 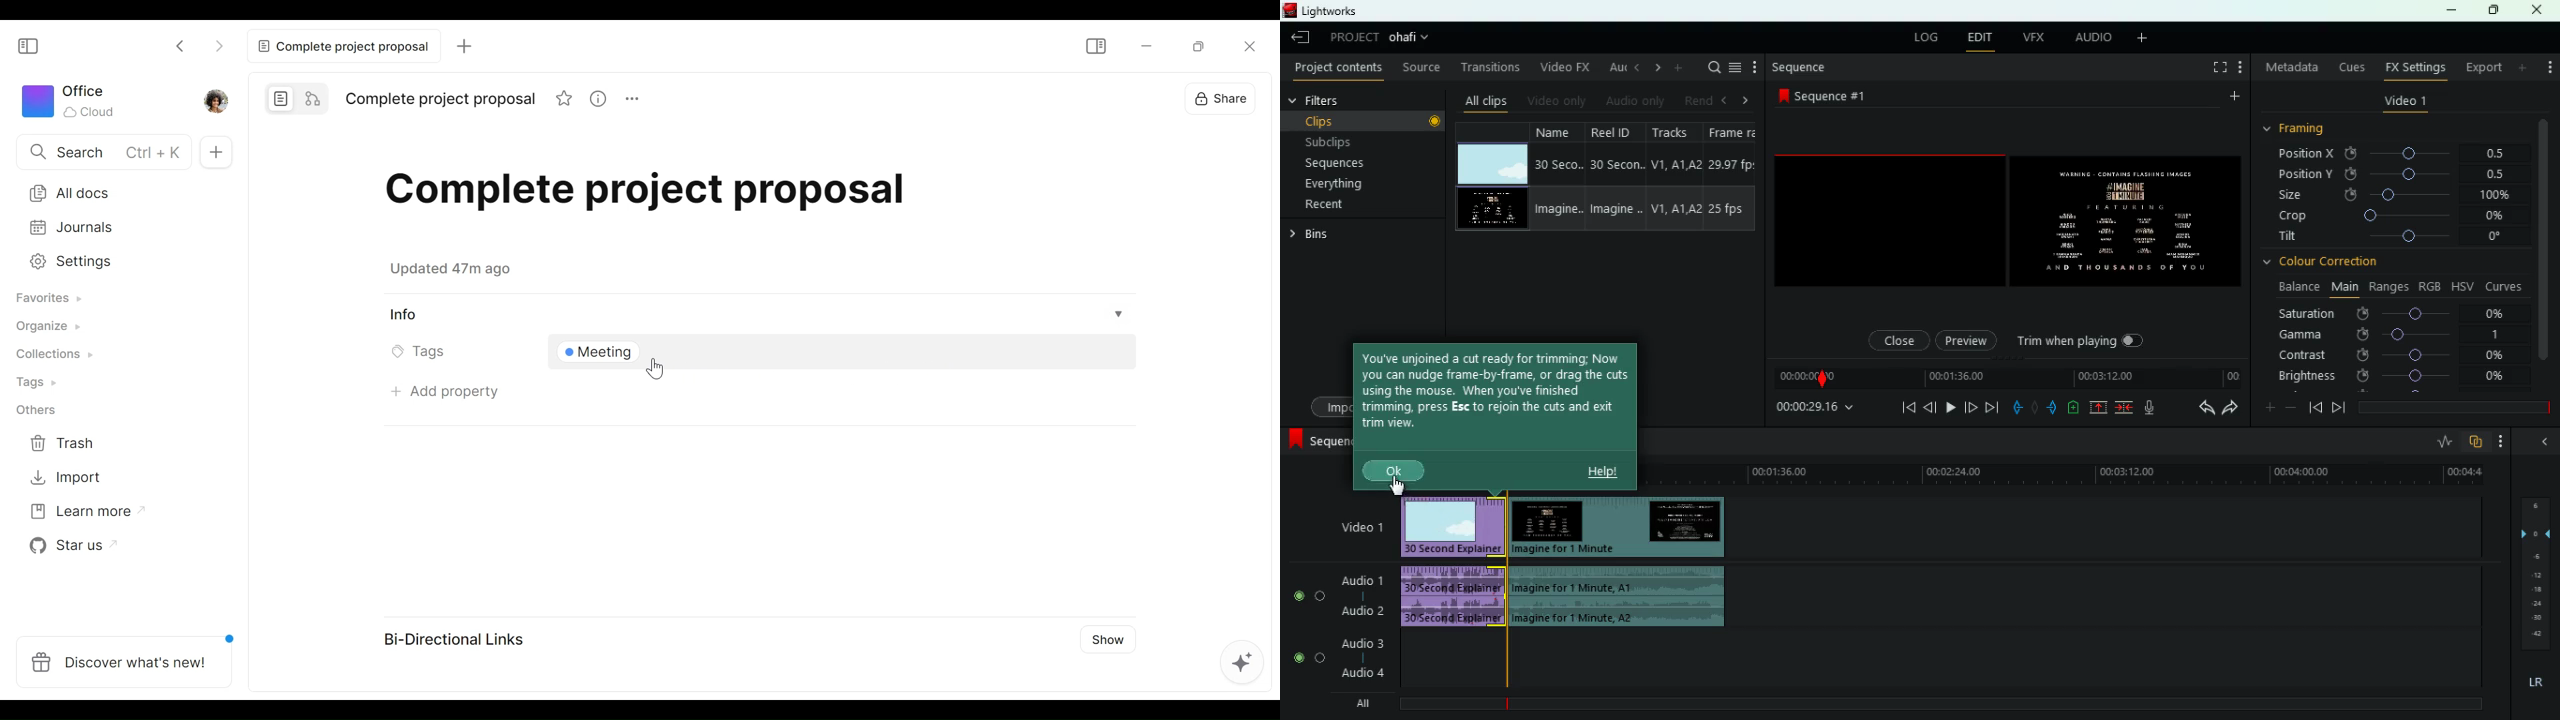 I want to click on front, so click(x=1969, y=405).